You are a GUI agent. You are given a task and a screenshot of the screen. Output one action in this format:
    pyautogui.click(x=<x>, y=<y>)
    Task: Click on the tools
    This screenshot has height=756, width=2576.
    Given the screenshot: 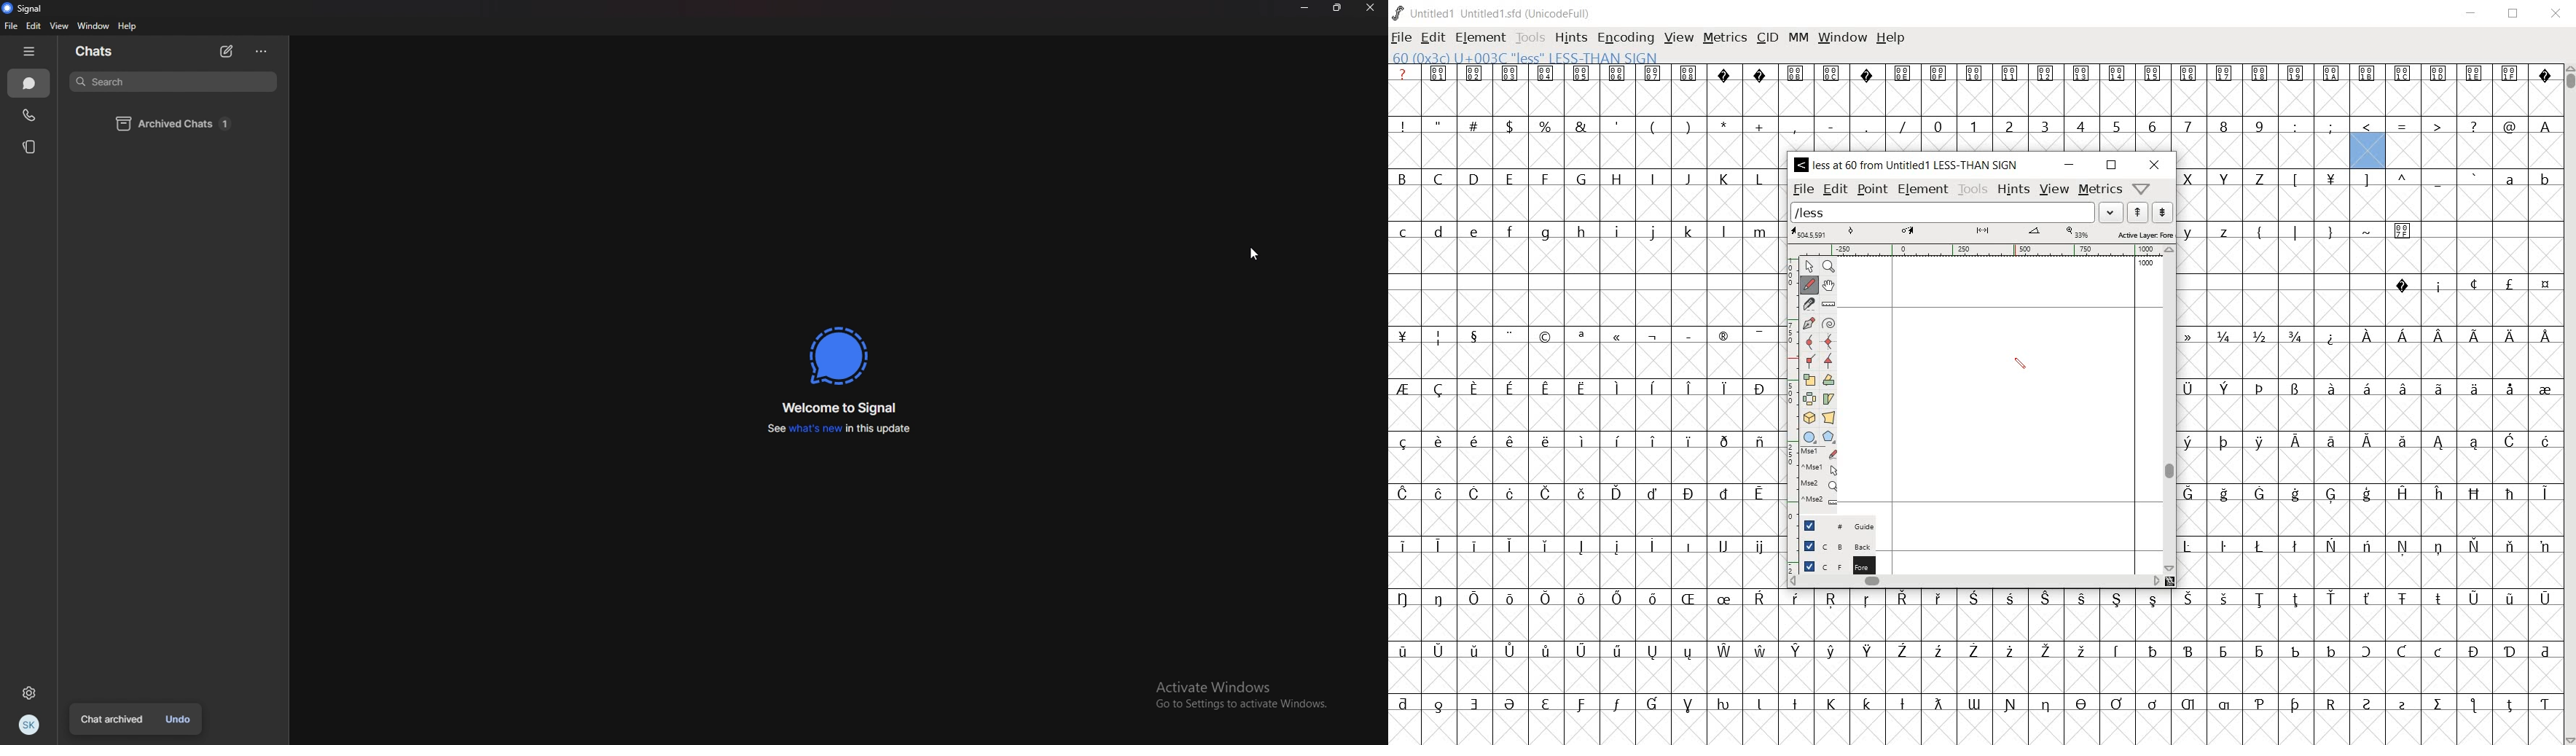 What is the action you would take?
    pyautogui.click(x=1973, y=190)
    